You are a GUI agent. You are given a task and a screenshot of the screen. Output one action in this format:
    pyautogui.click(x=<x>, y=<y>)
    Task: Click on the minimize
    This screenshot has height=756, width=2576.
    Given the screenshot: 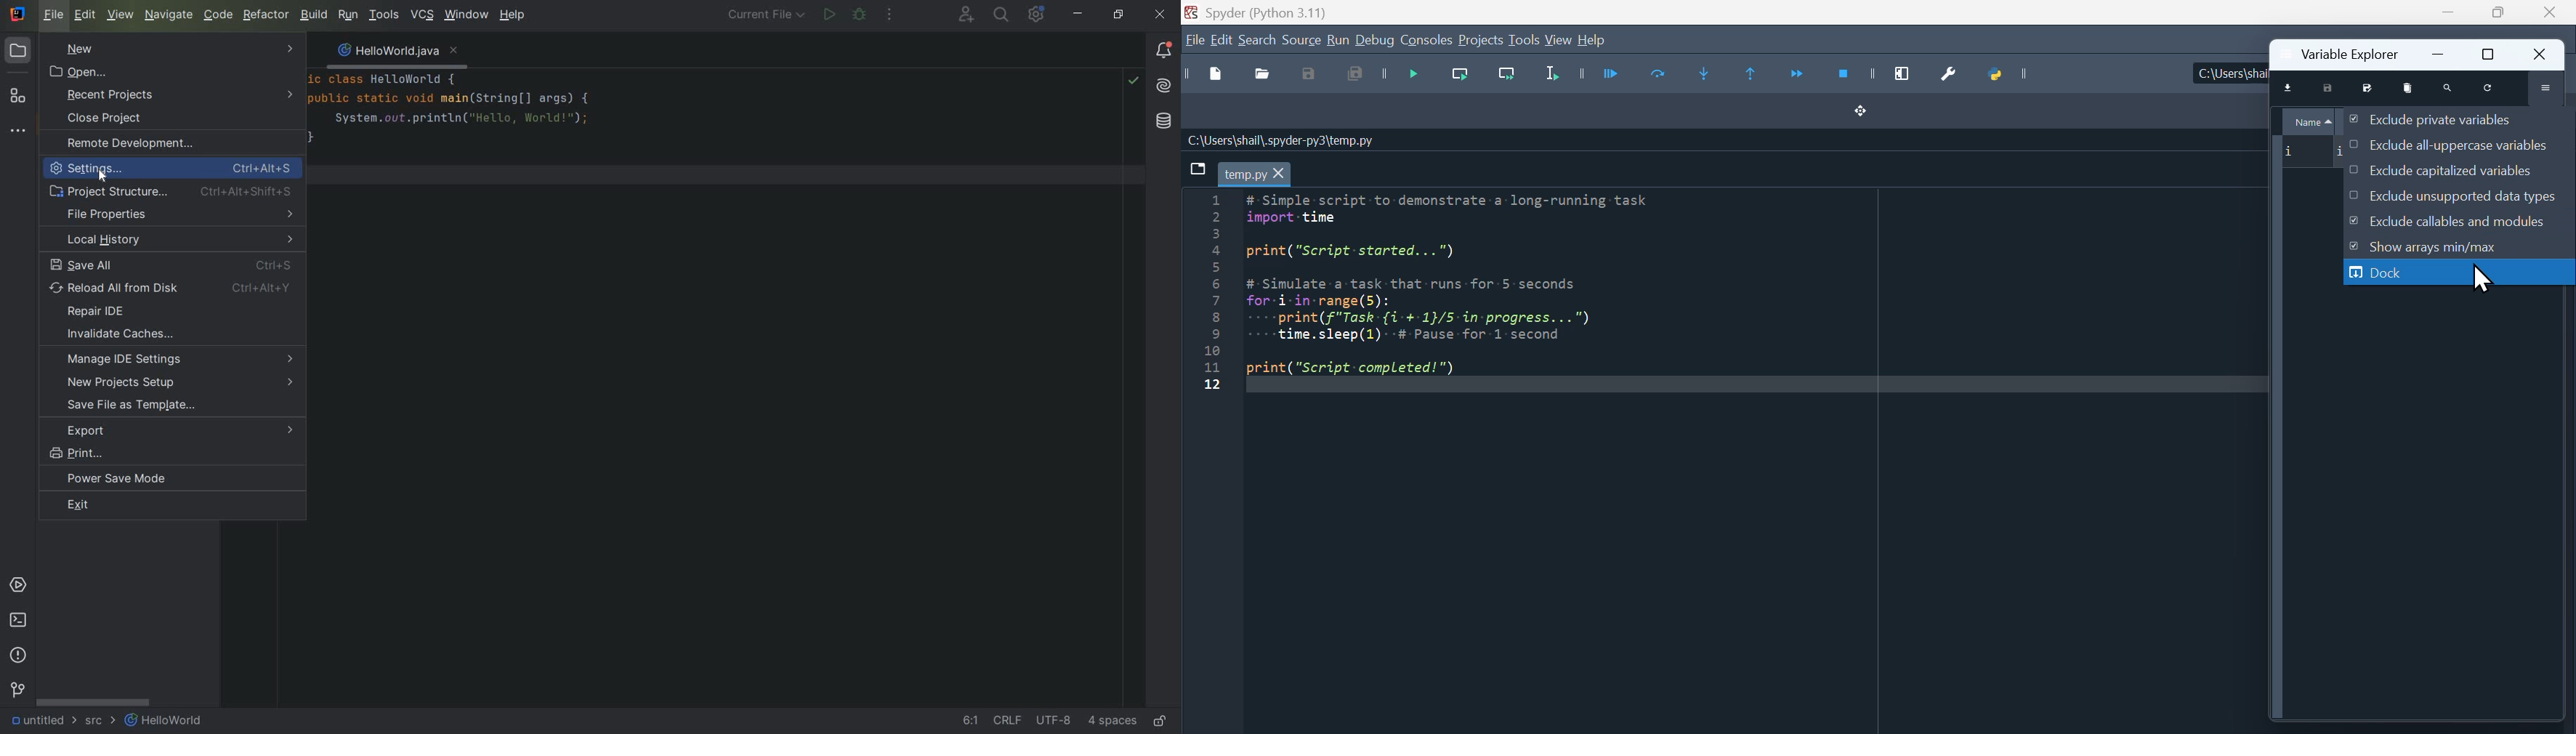 What is the action you would take?
    pyautogui.click(x=2442, y=53)
    